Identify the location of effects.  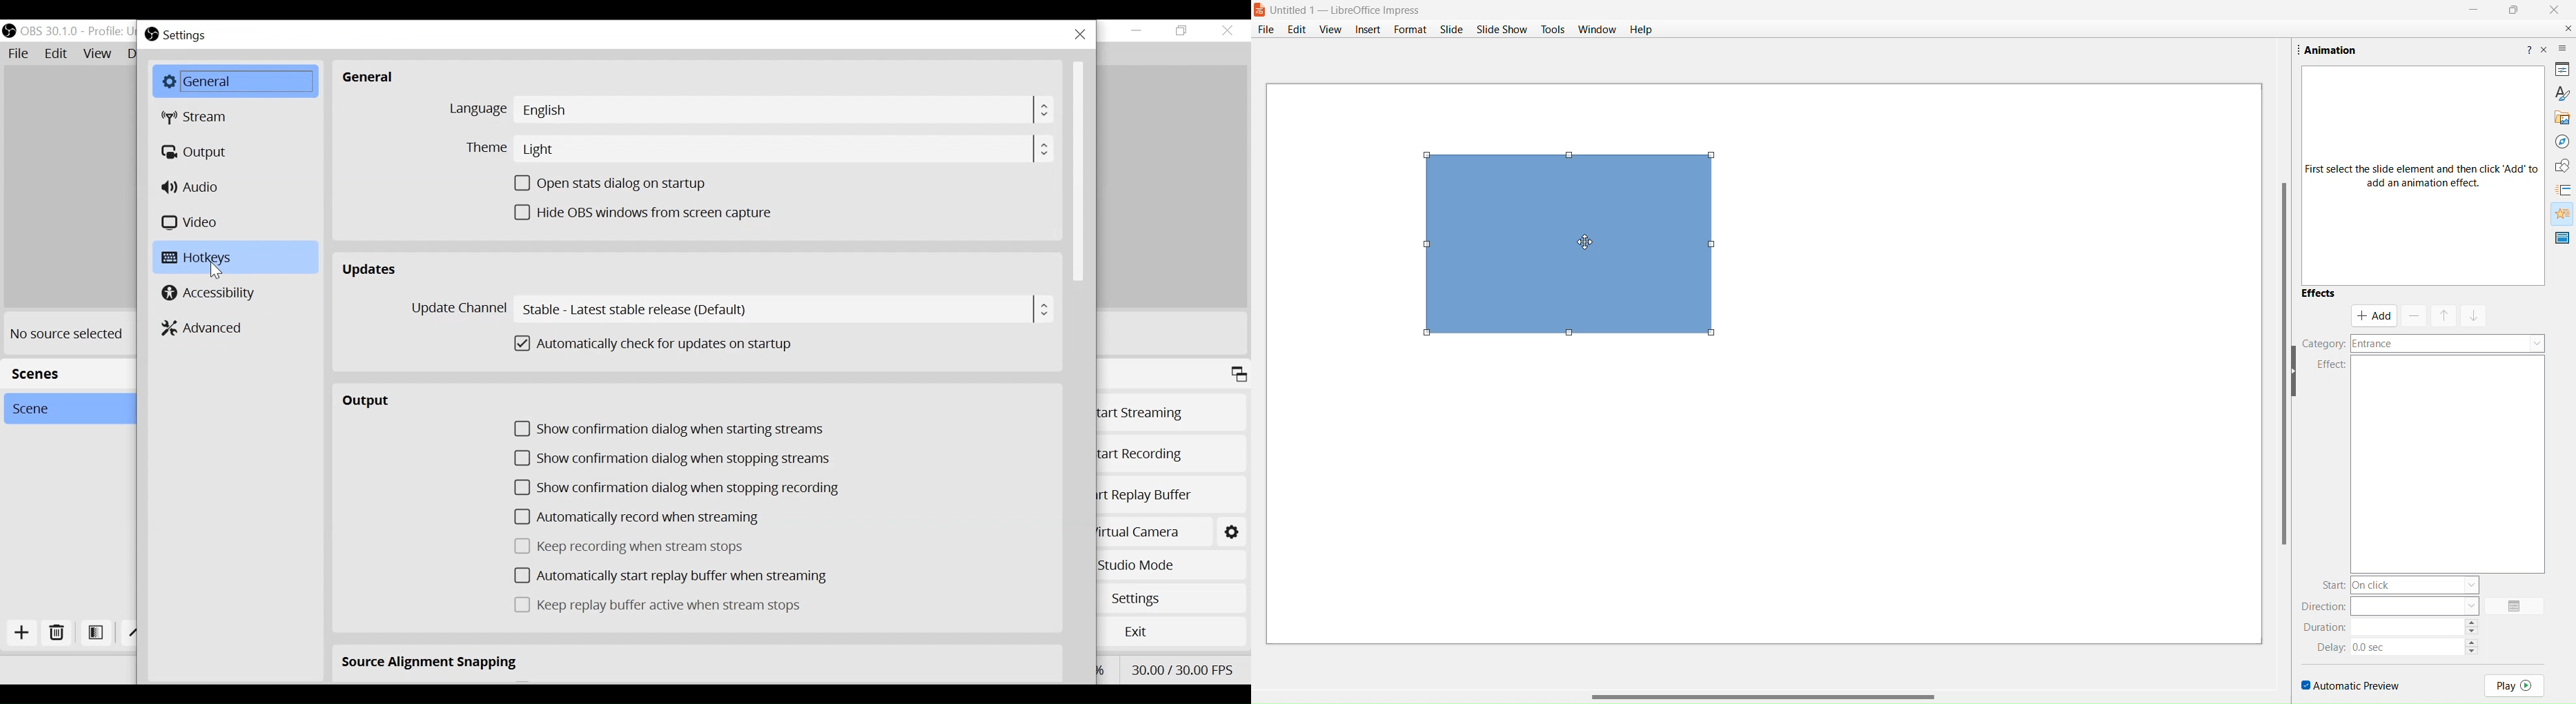
(2319, 295).